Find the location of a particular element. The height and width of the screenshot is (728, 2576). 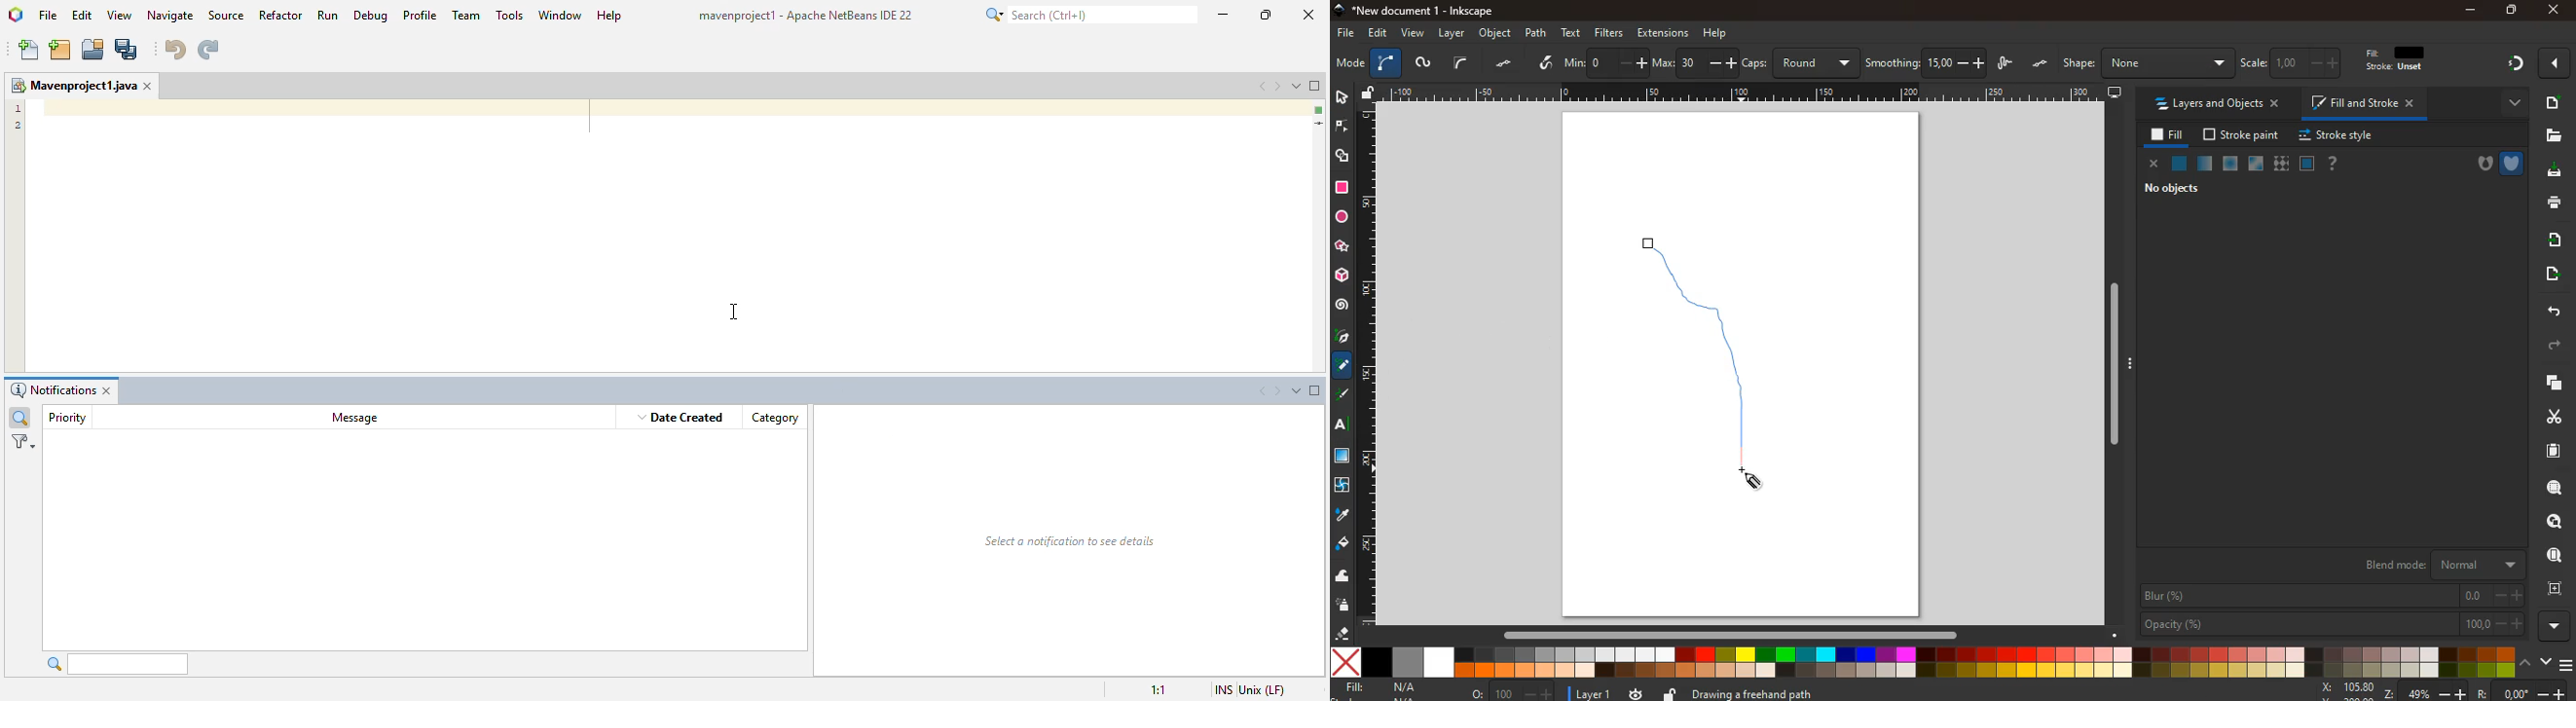

window is located at coordinates (561, 15).